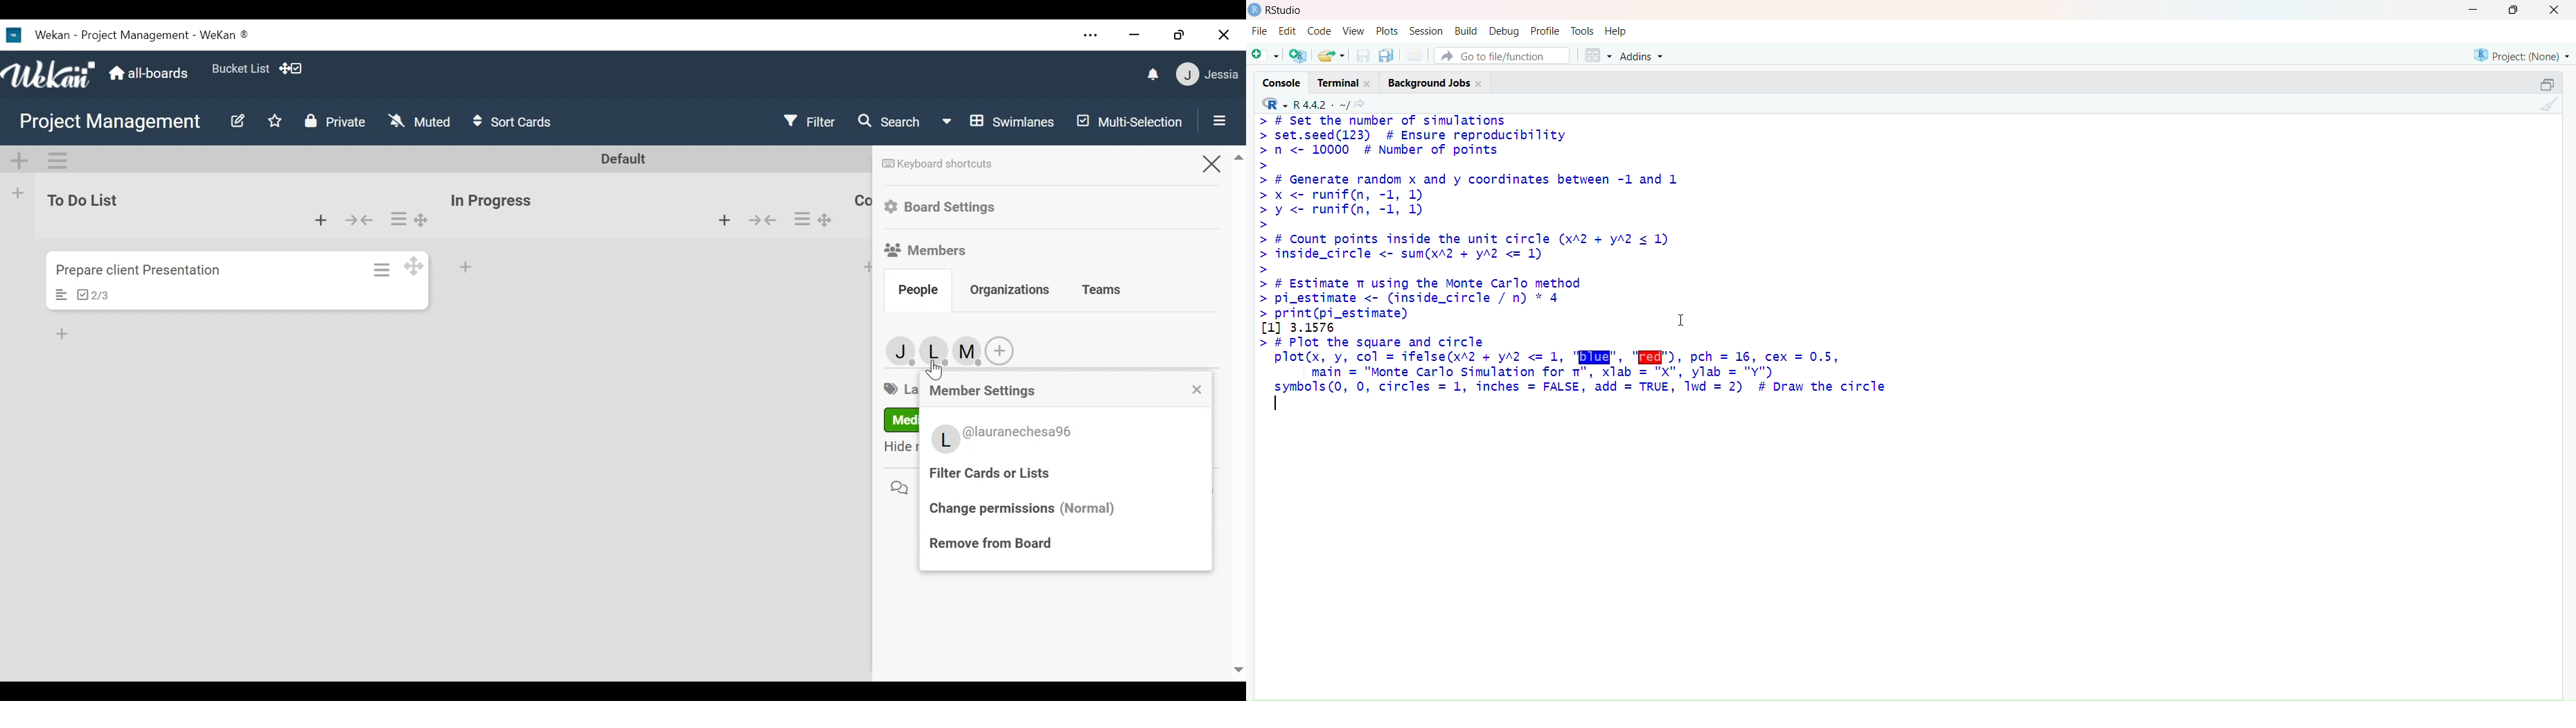 The image size is (2576, 728). What do you see at coordinates (1210, 162) in the screenshot?
I see `Close` at bounding box center [1210, 162].